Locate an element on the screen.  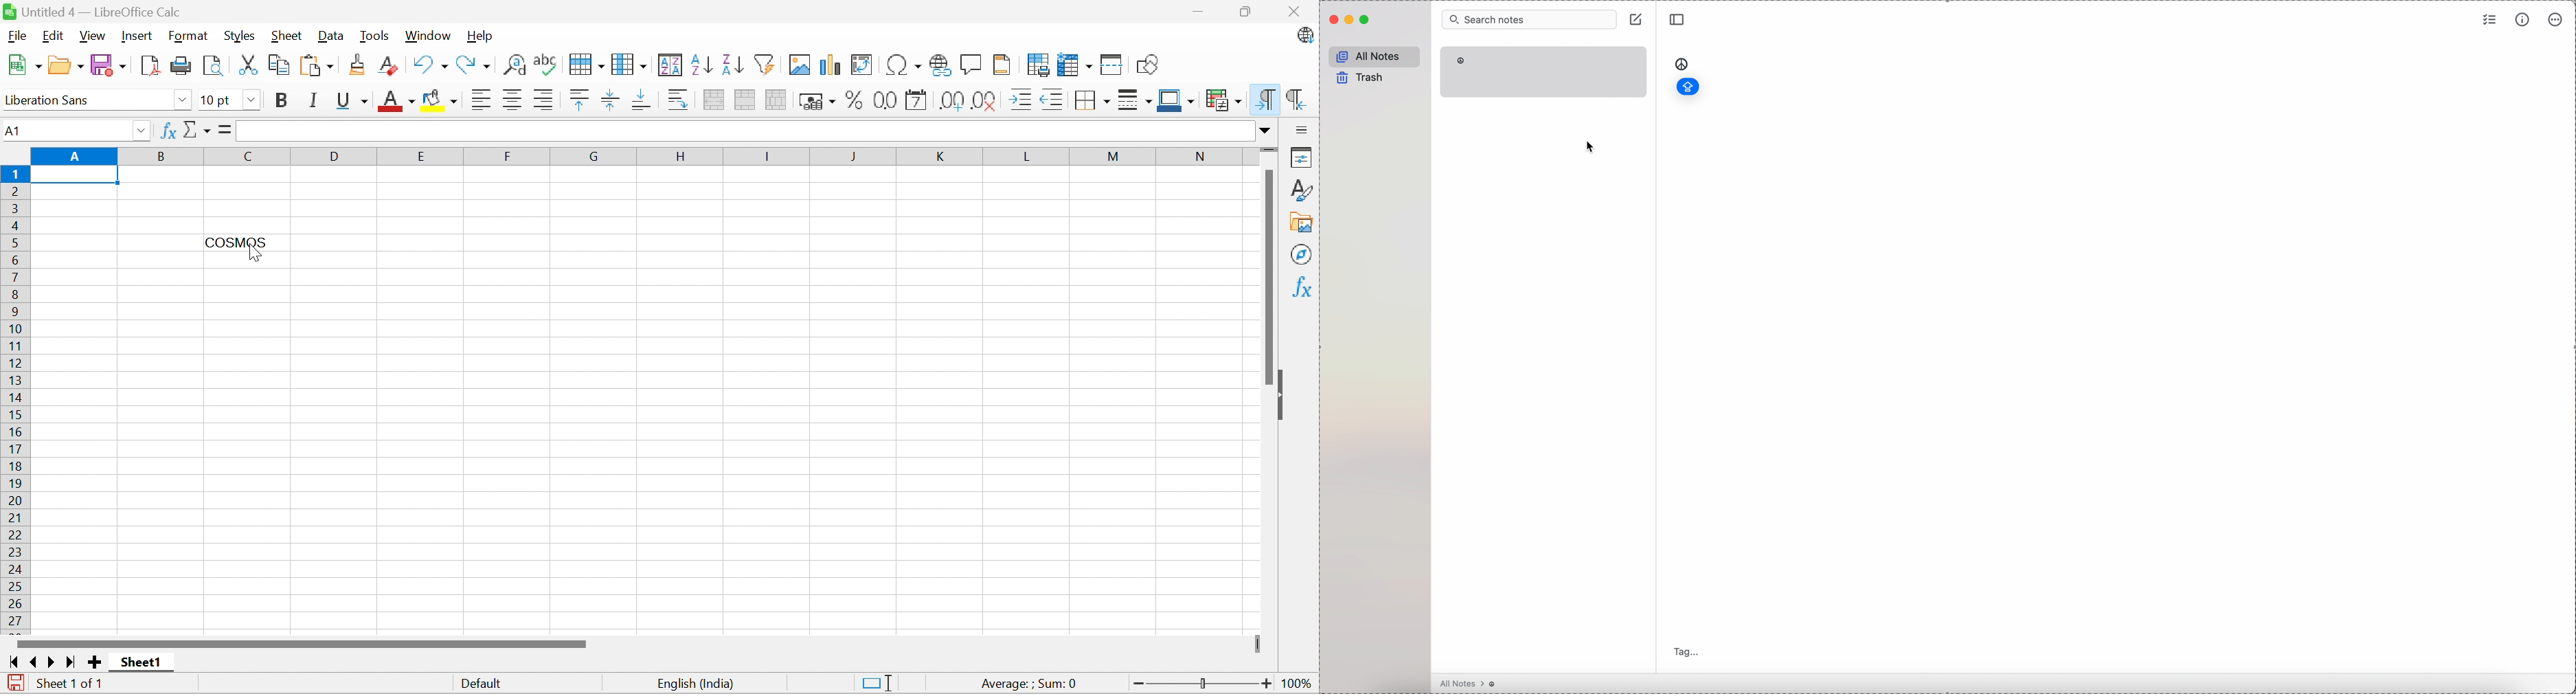
Align Left is located at coordinates (481, 100).